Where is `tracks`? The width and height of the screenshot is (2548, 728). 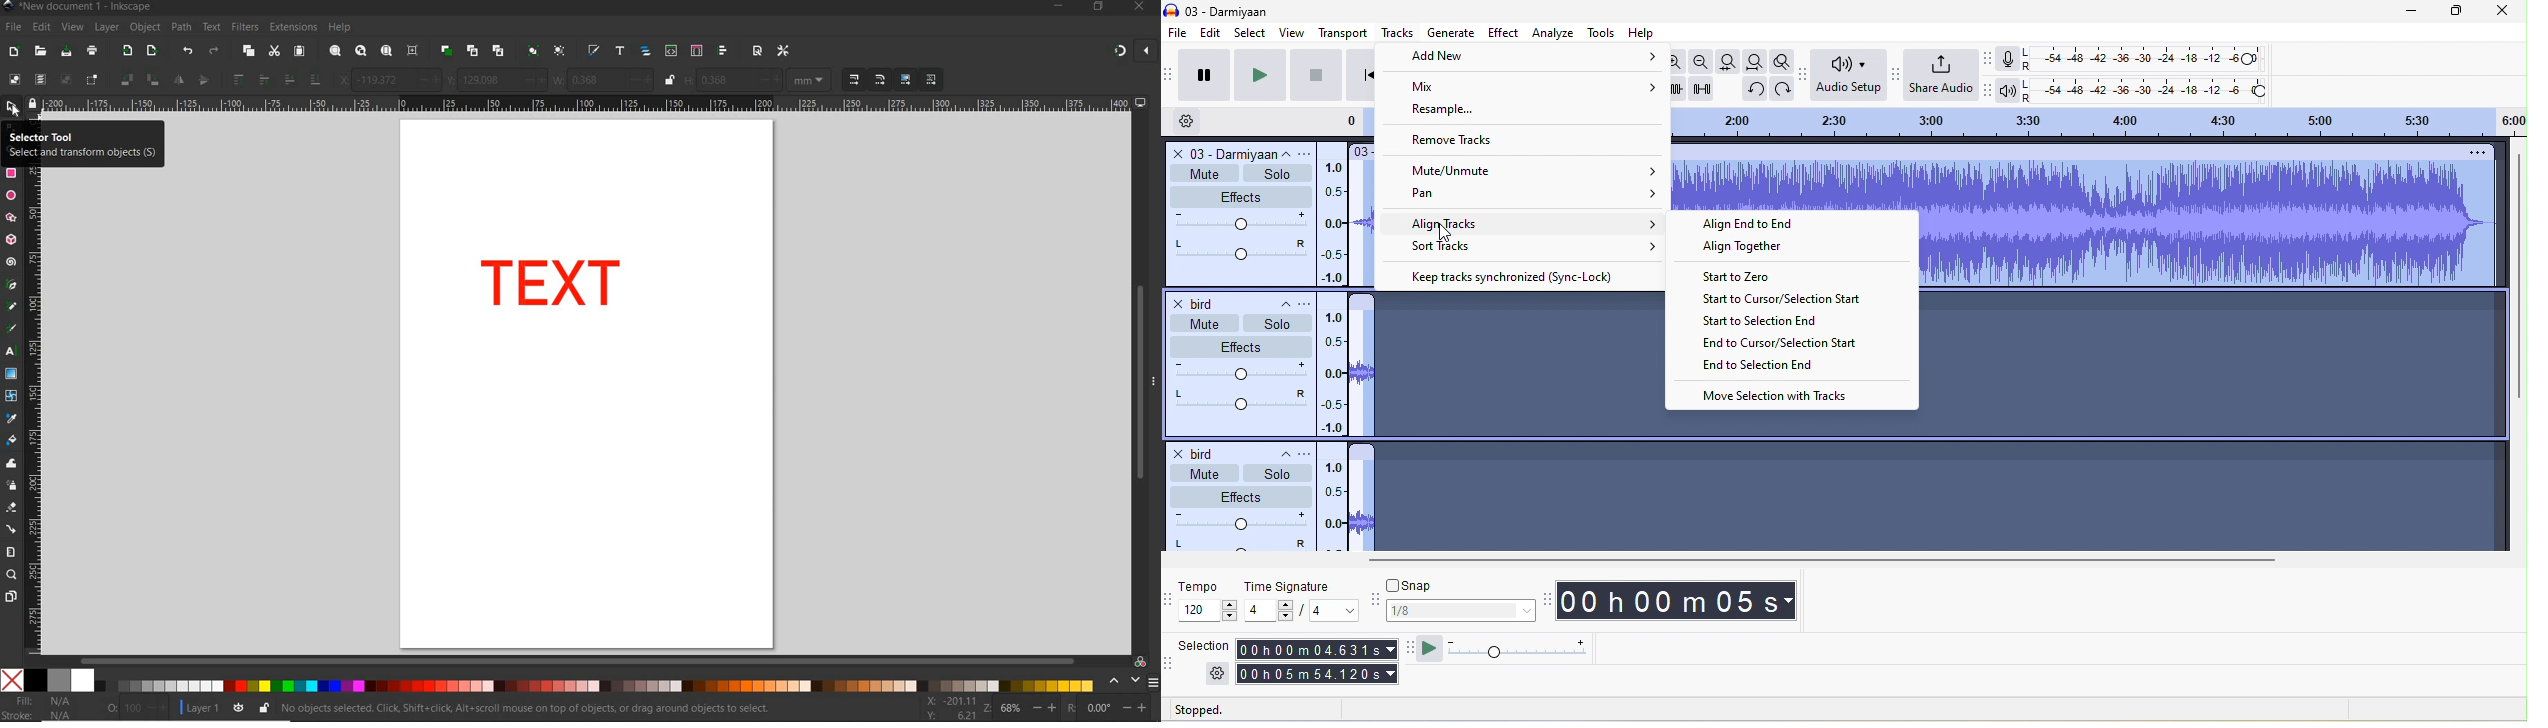
tracks is located at coordinates (1397, 33).